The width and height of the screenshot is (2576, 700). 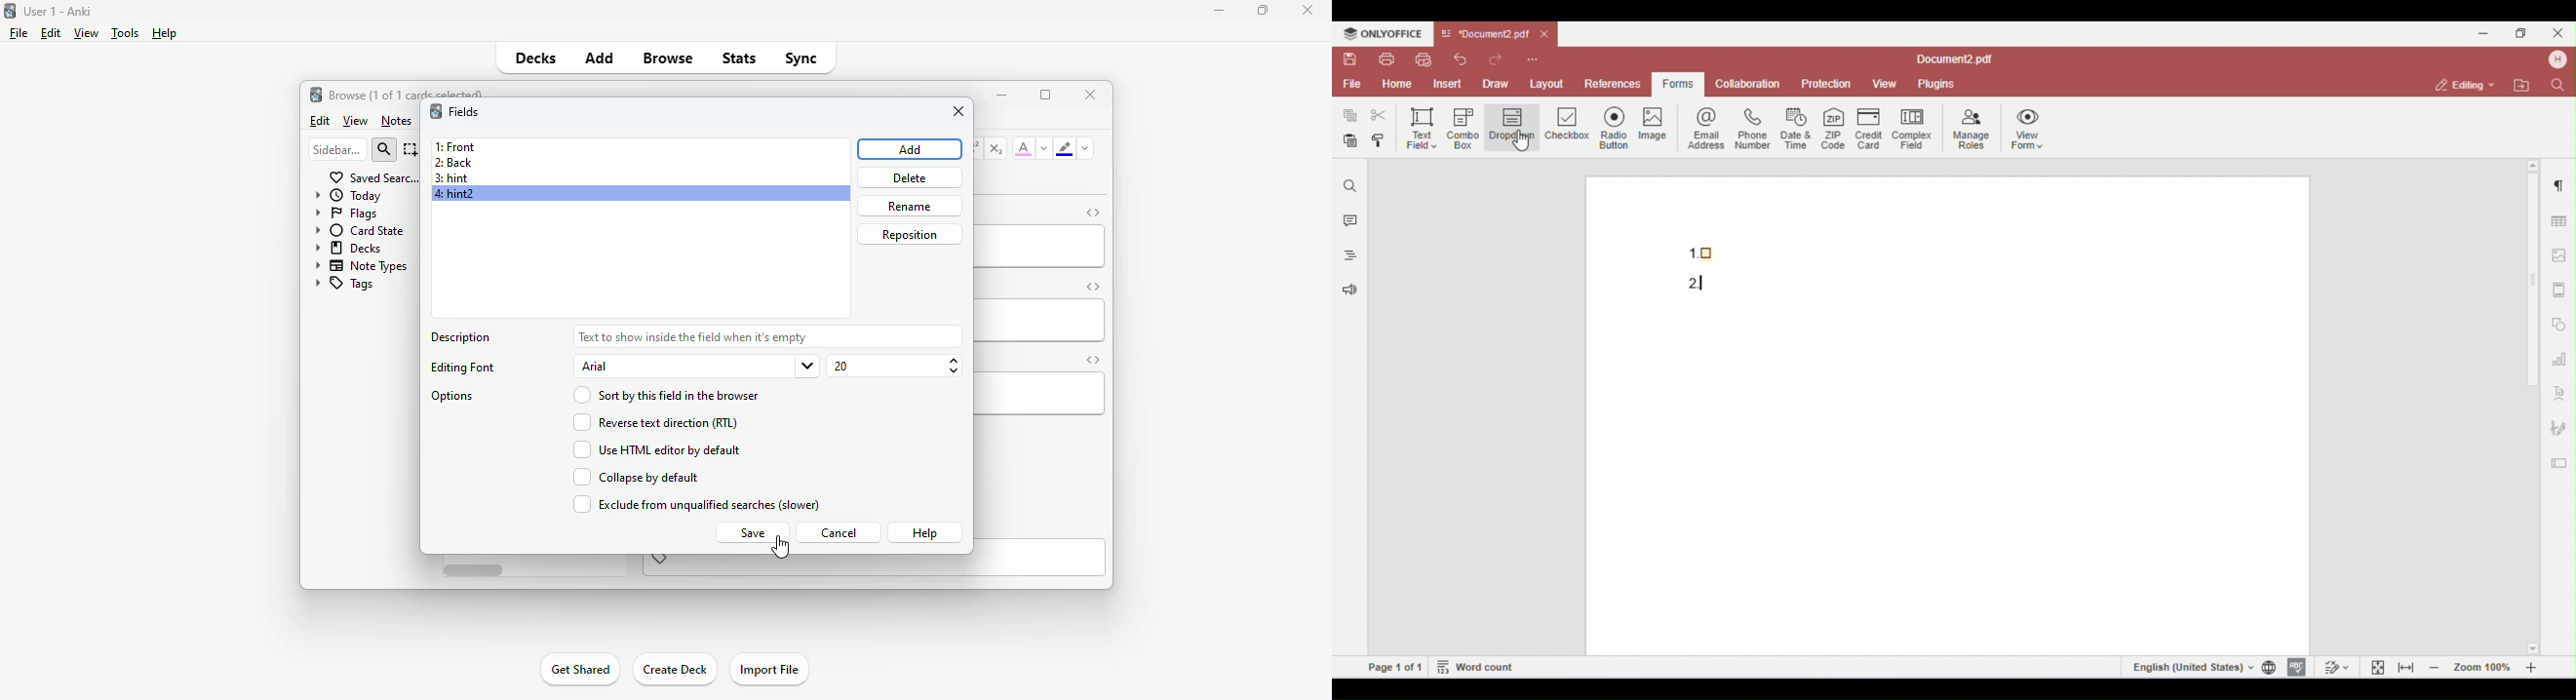 What do you see at coordinates (51, 33) in the screenshot?
I see `edit` at bounding box center [51, 33].